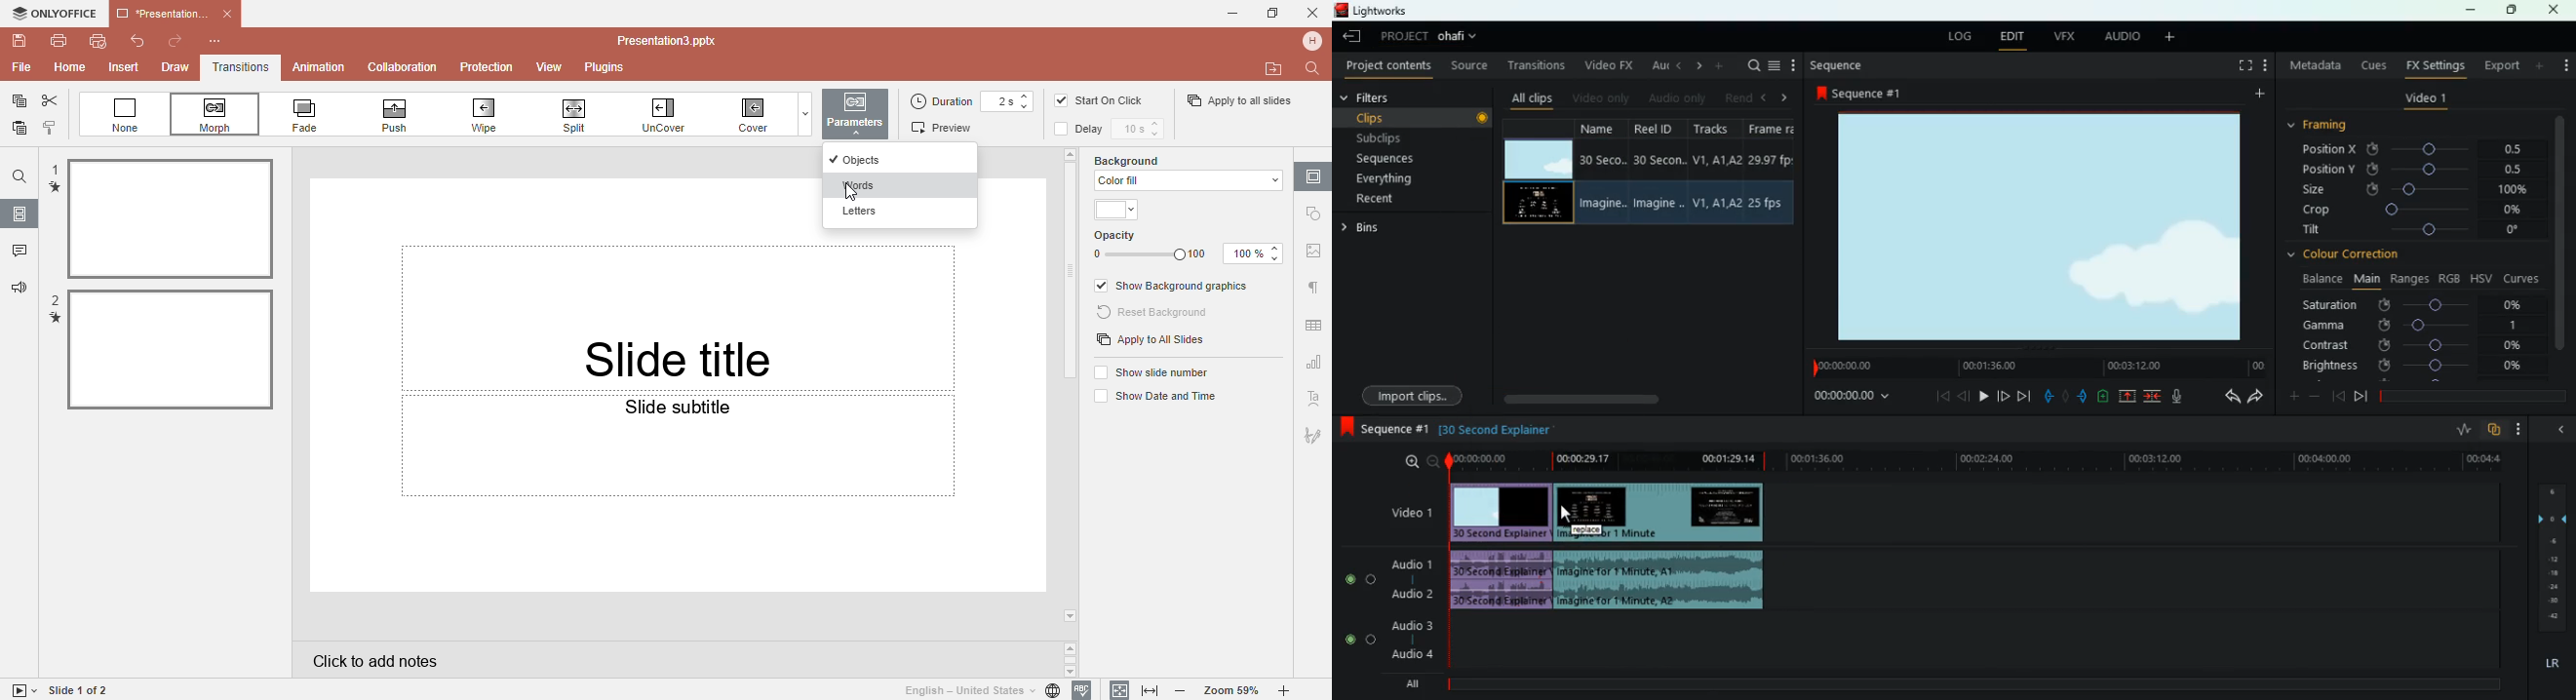  I want to click on recent, so click(1396, 198).